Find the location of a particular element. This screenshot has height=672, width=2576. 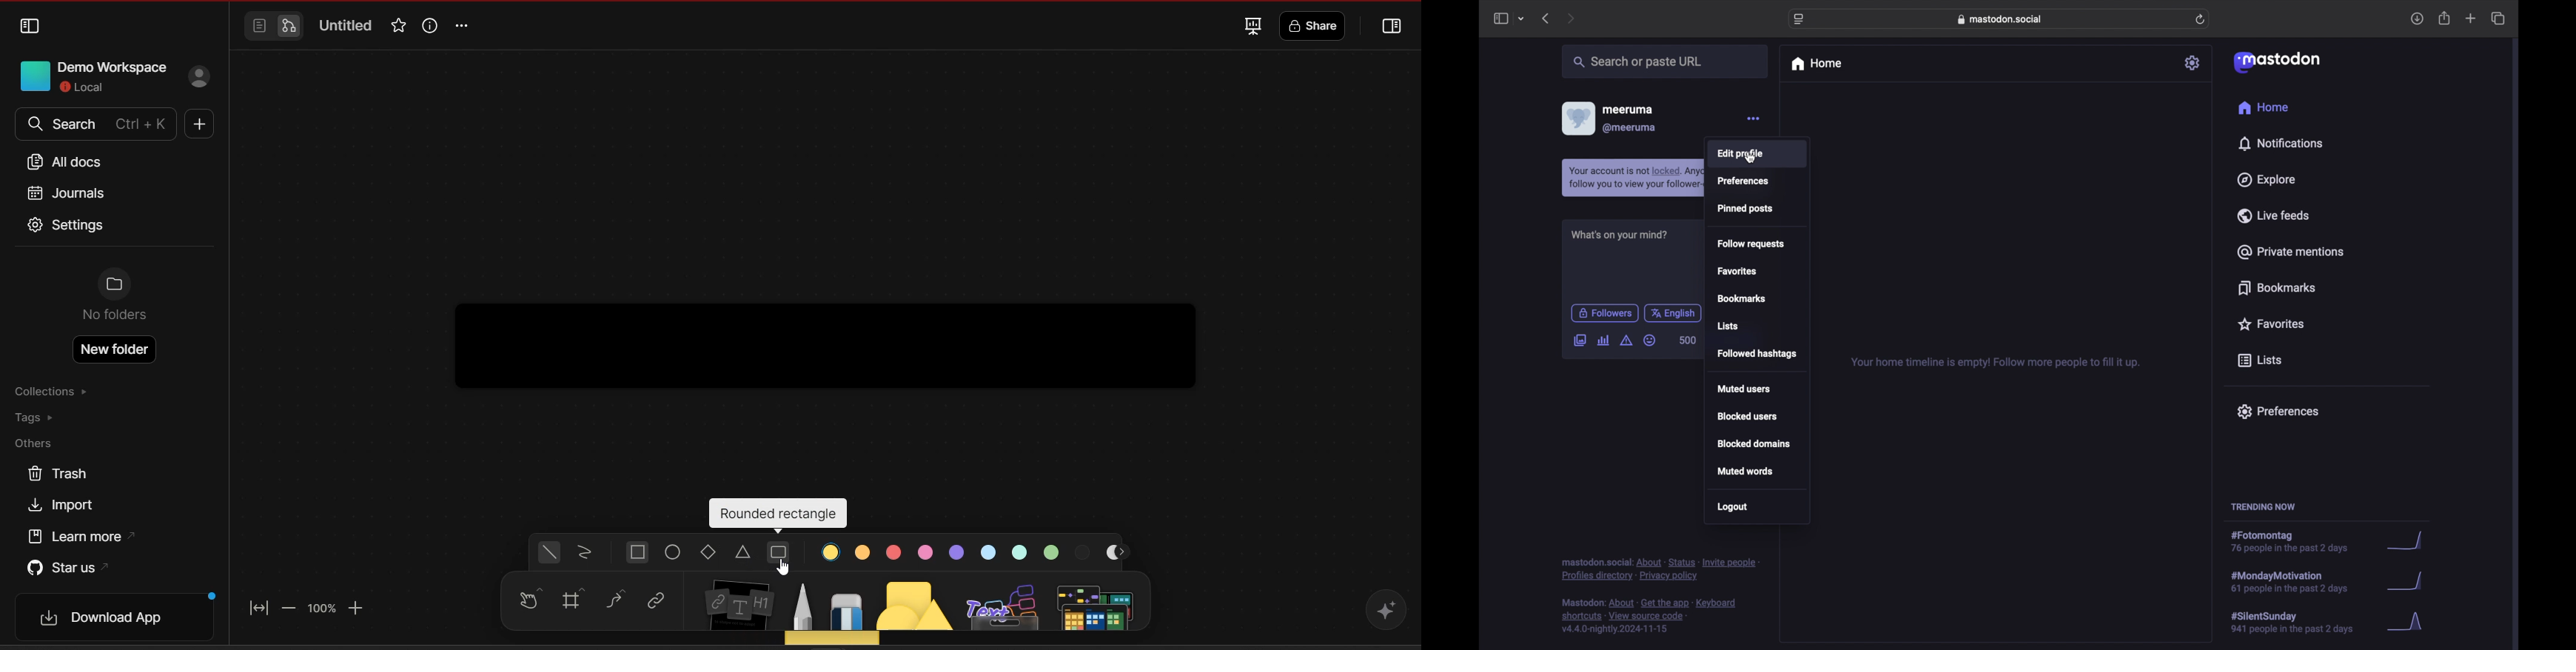

next is located at coordinates (1570, 18).